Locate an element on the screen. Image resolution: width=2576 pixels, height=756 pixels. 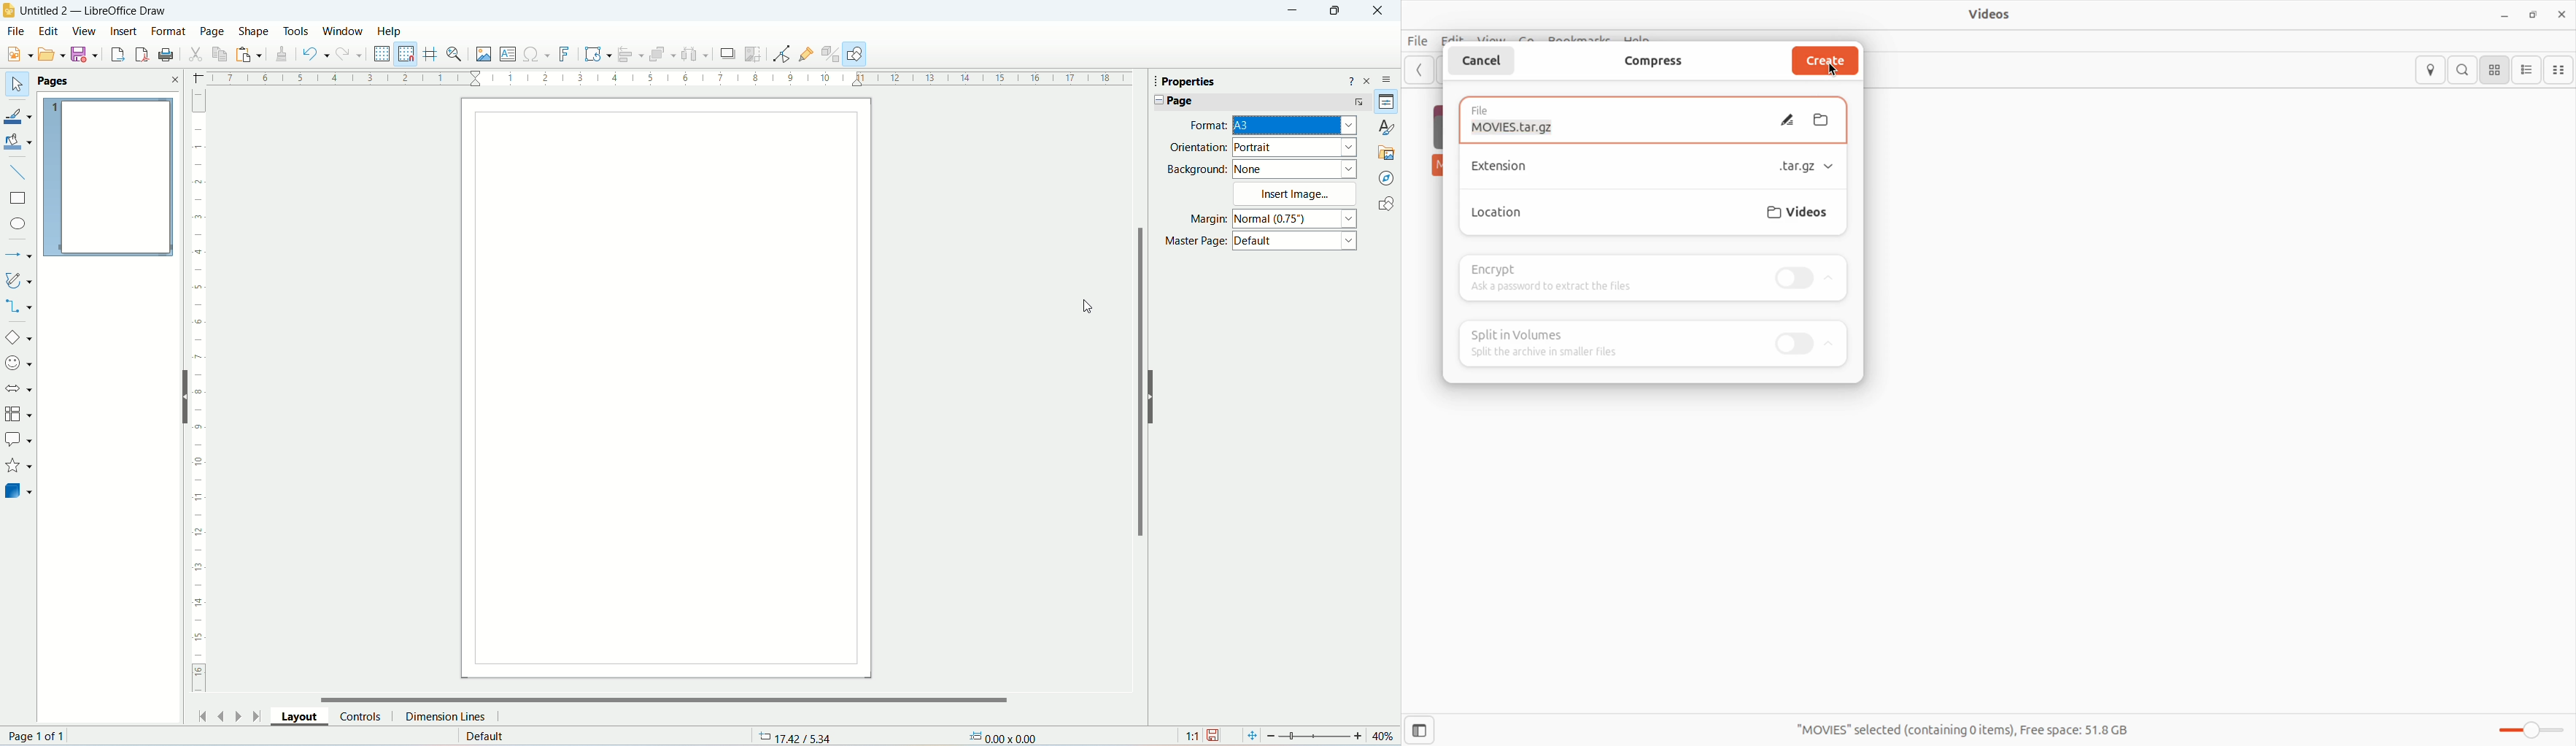
properties is located at coordinates (1211, 80).